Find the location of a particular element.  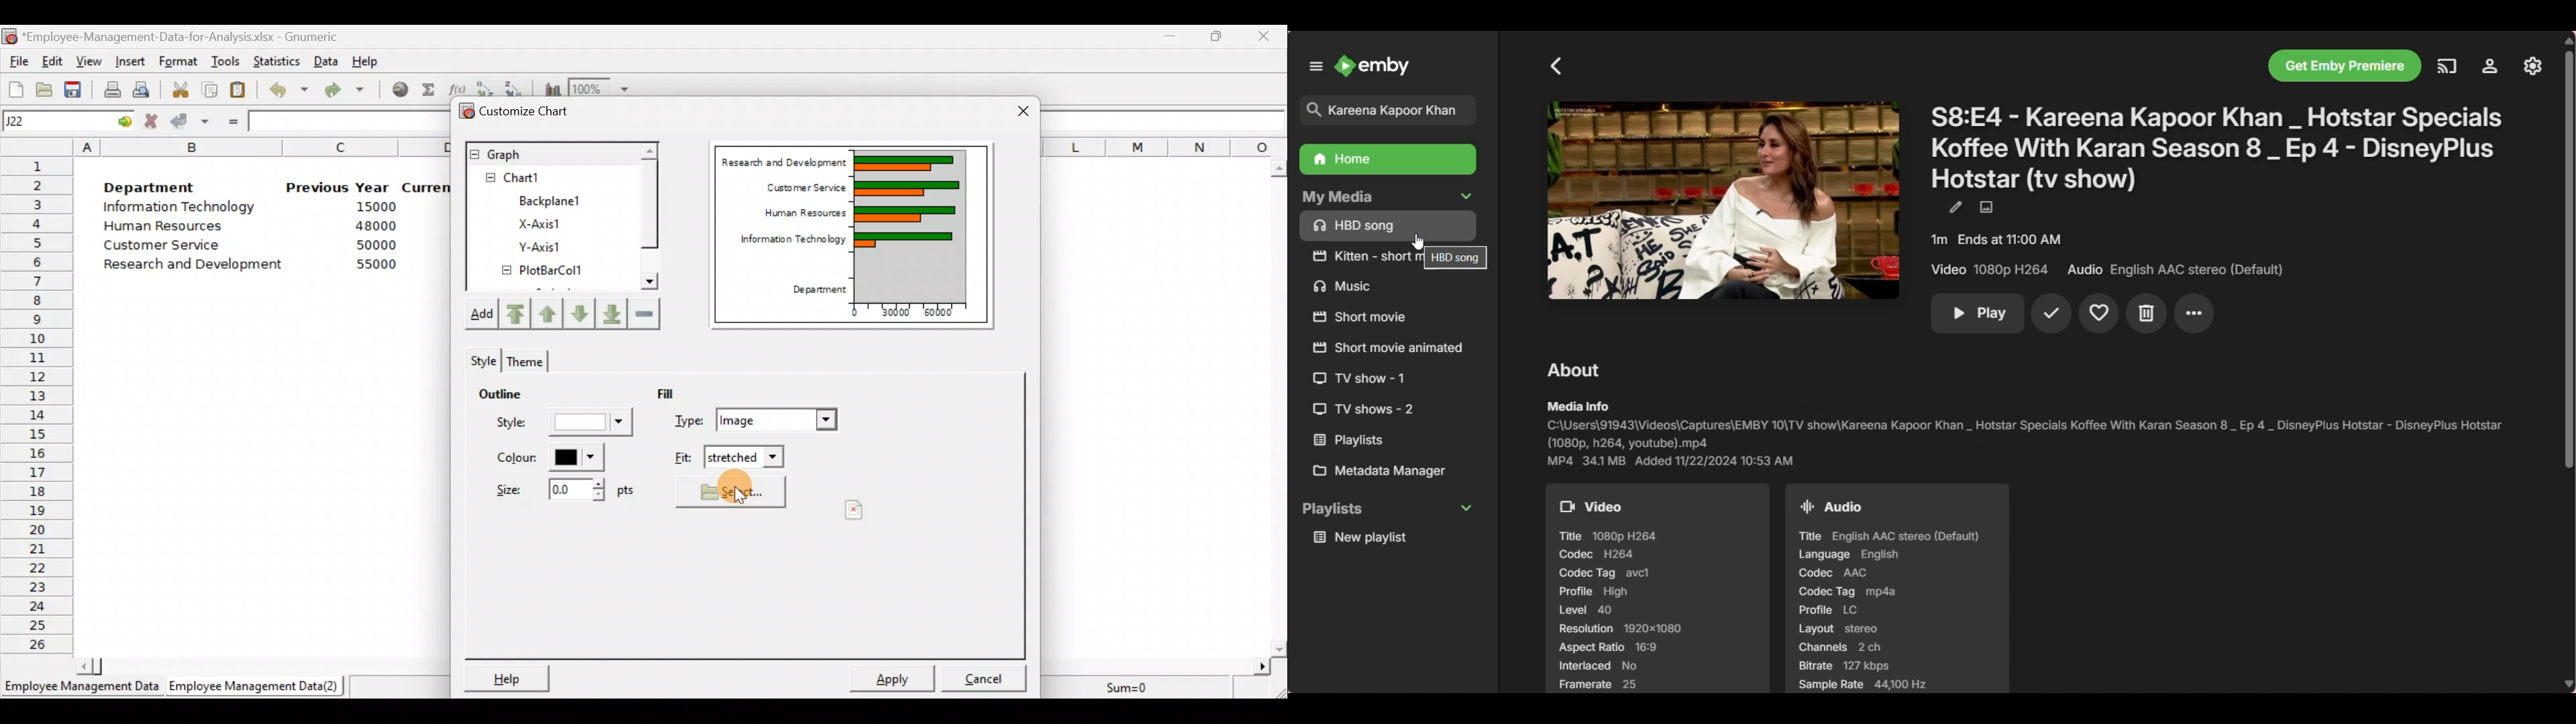

Enter formula is located at coordinates (231, 122).